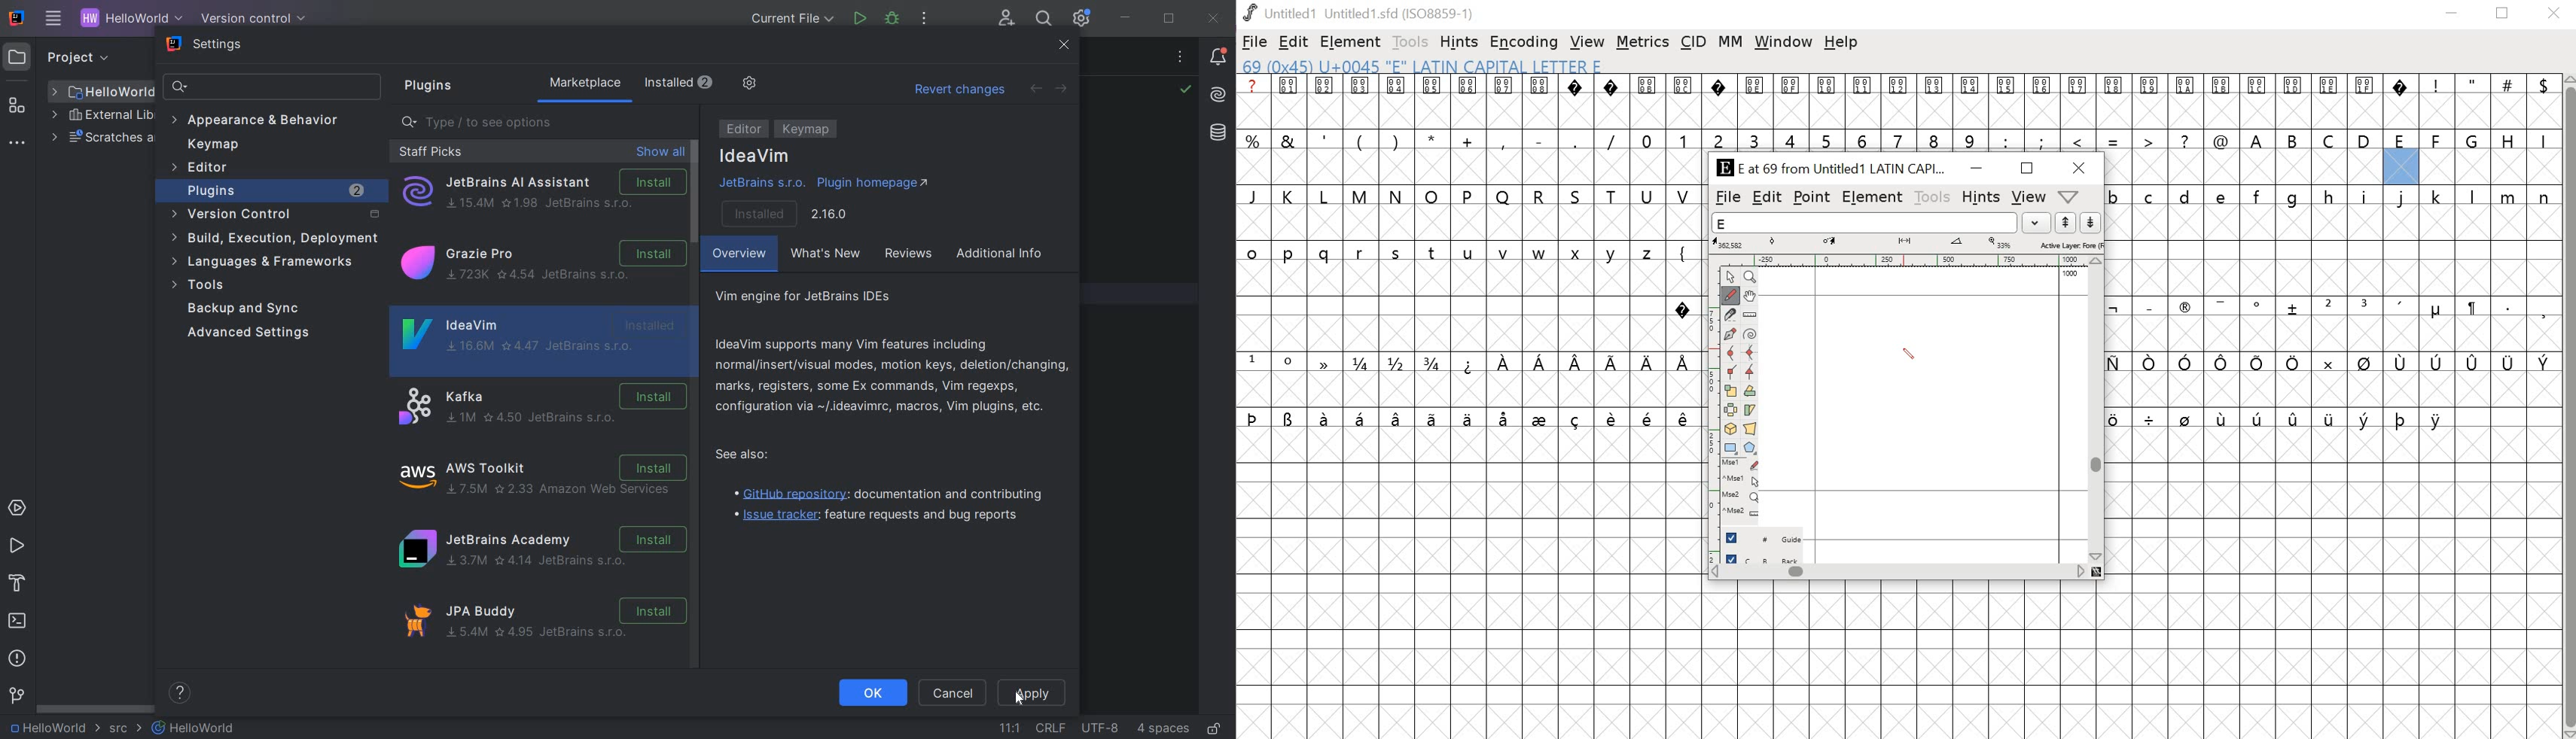 This screenshot has width=2576, height=756. Describe the element at coordinates (2334, 306) in the screenshot. I see `special characters and symbols` at that location.